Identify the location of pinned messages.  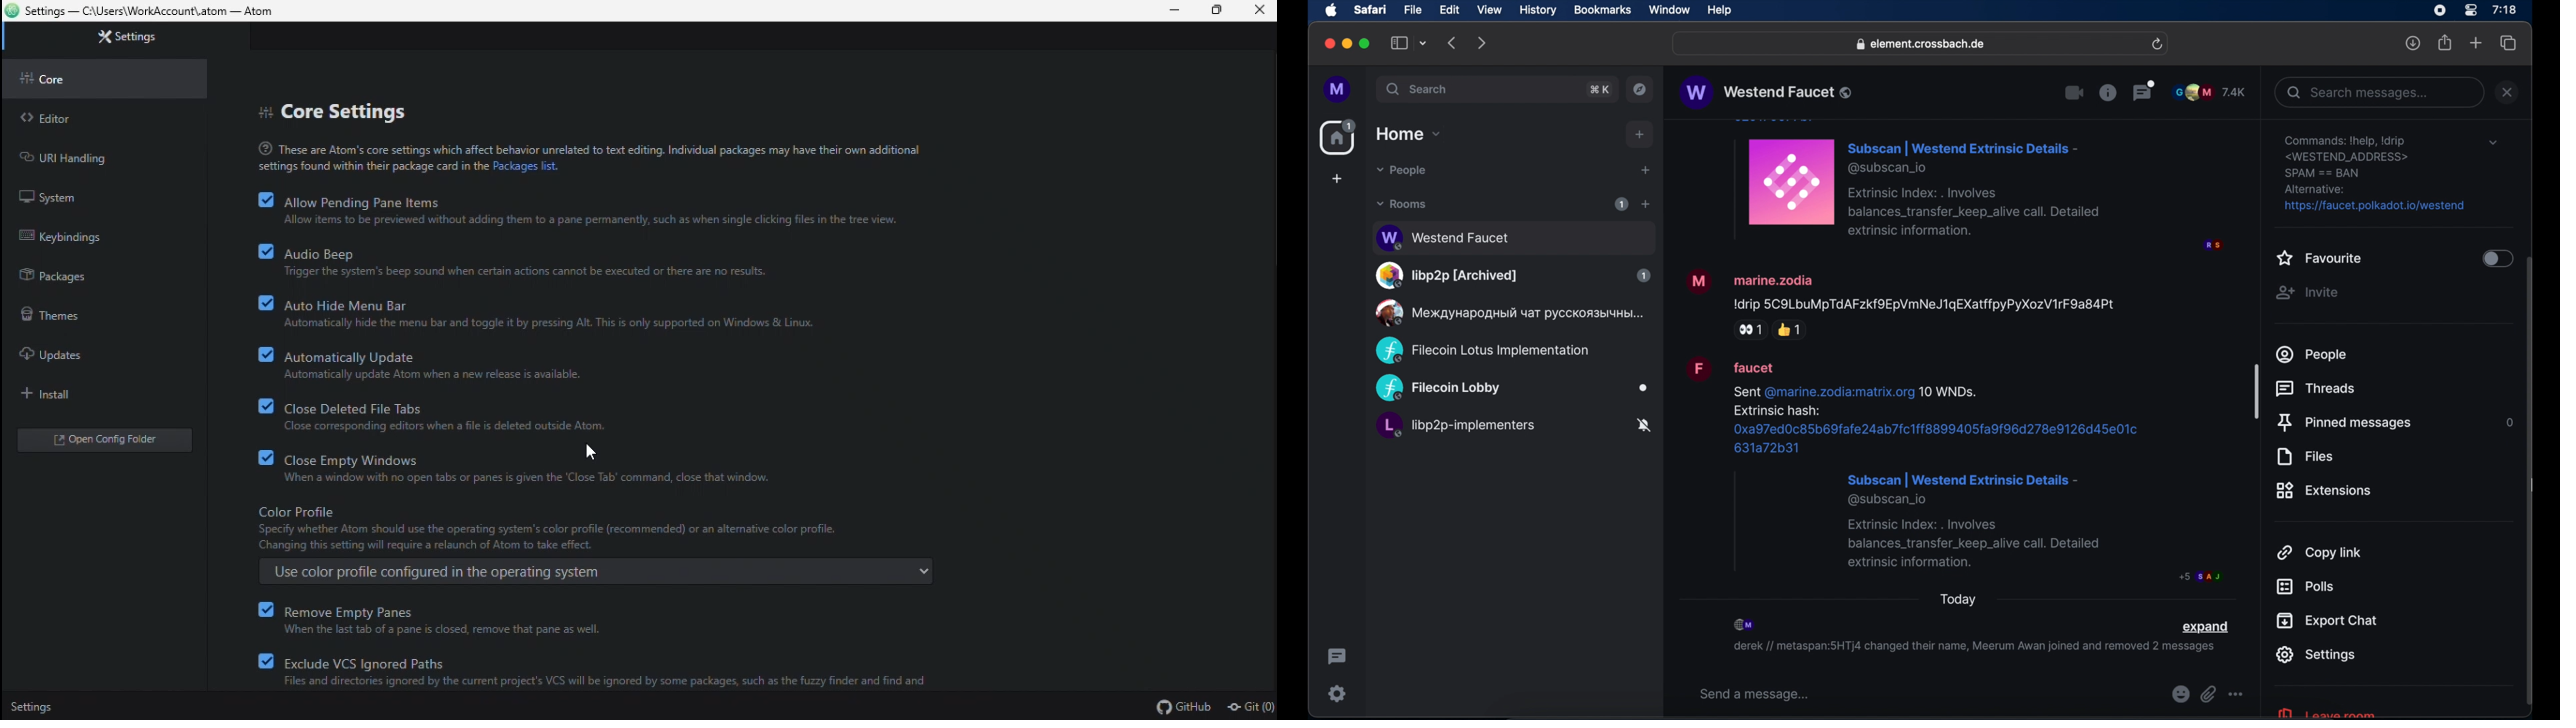
(2344, 423).